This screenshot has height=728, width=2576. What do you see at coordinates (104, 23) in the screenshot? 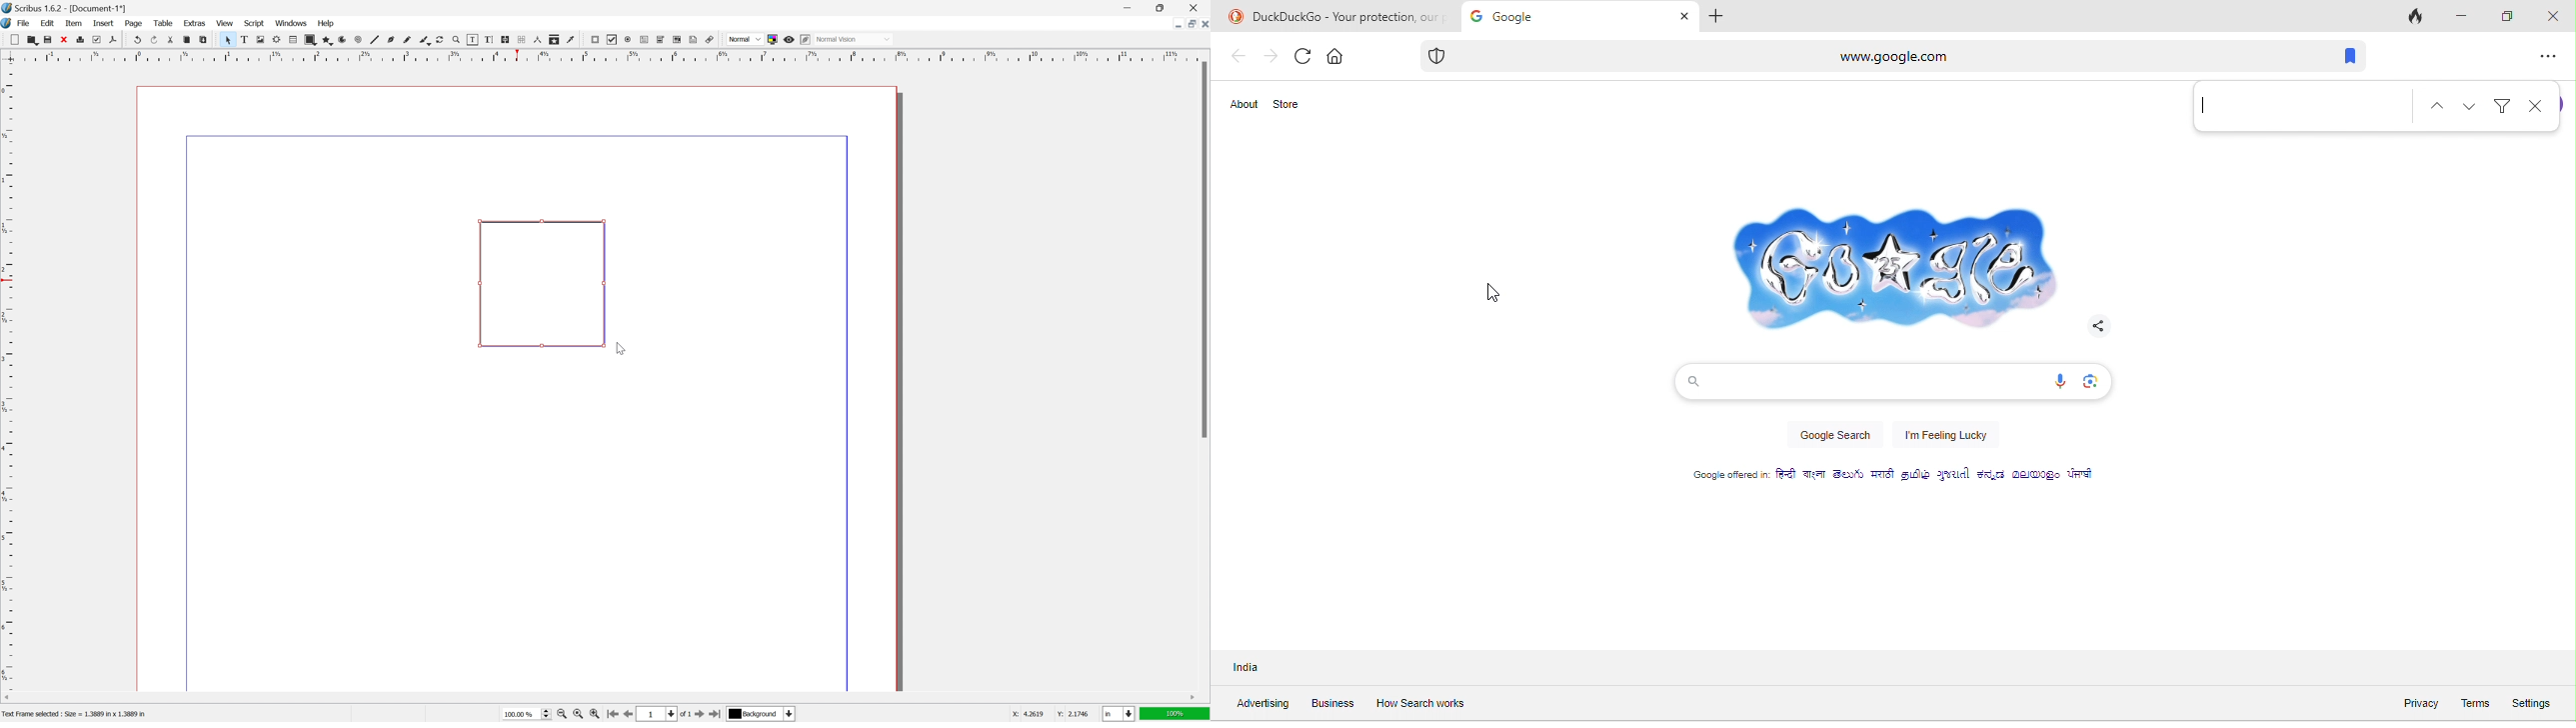
I see `insert` at bounding box center [104, 23].